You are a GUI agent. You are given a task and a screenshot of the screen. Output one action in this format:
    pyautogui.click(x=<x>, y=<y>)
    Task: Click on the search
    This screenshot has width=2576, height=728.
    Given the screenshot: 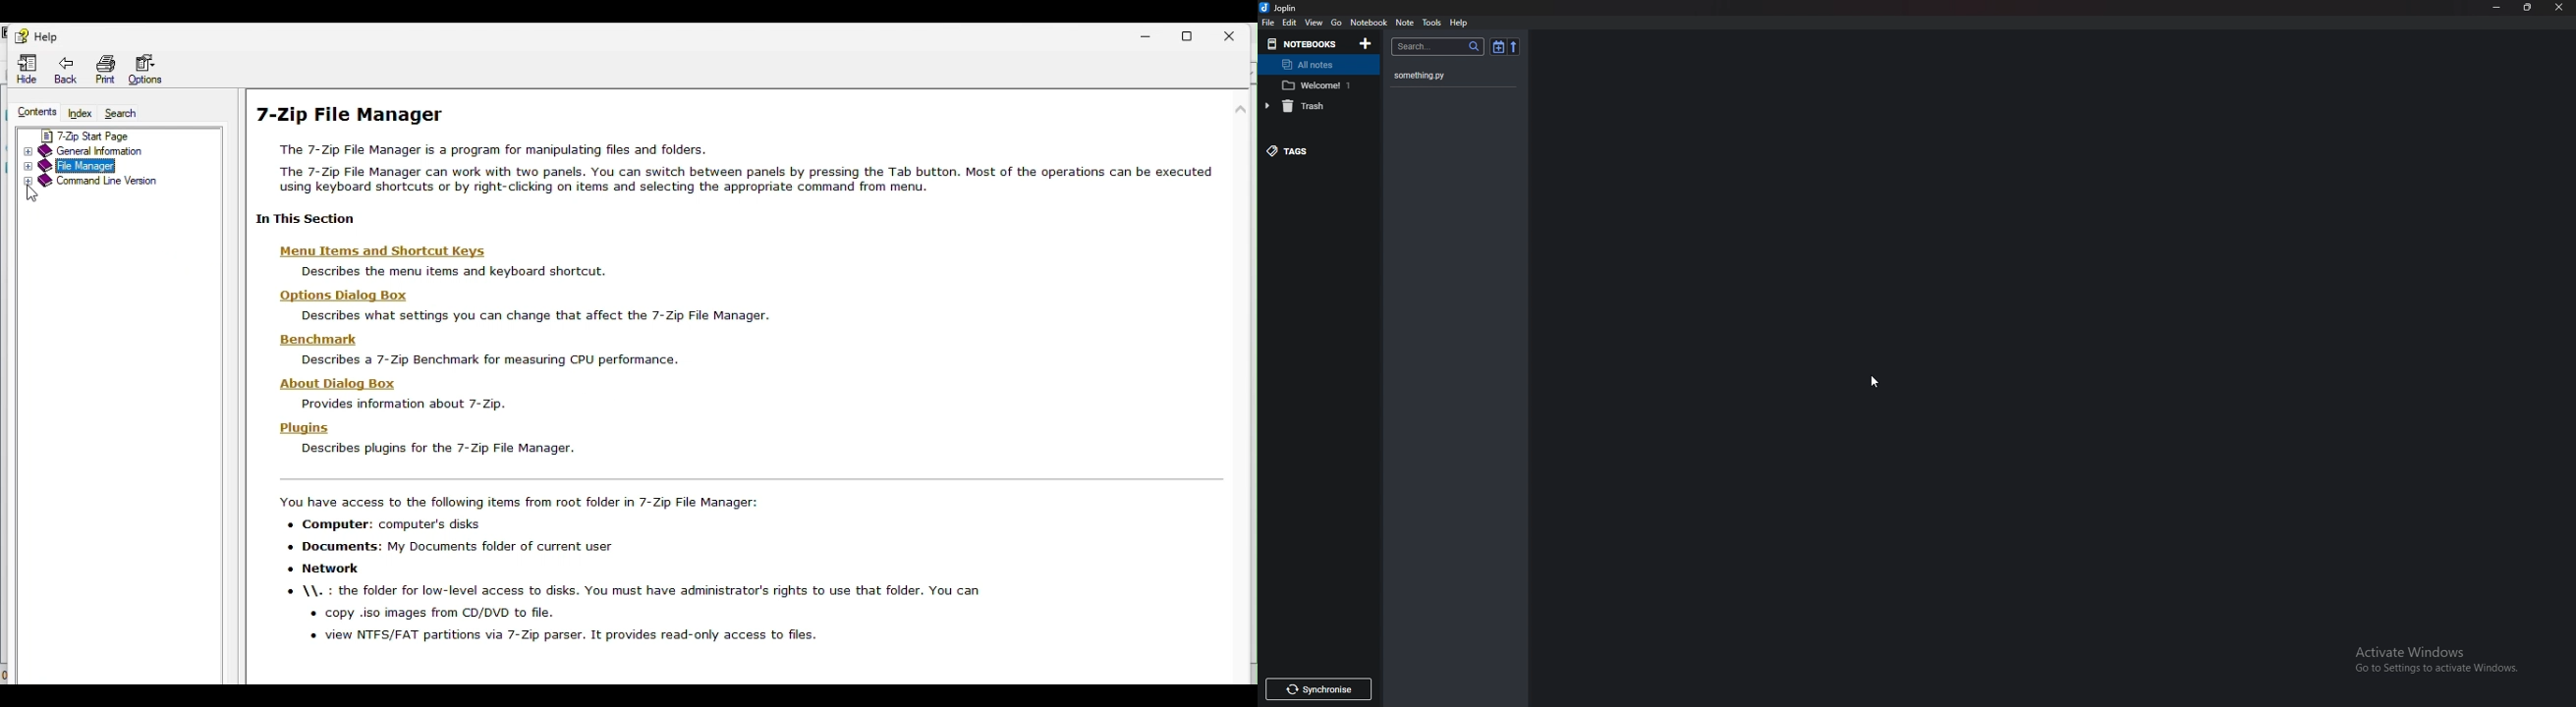 What is the action you would take?
    pyautogui.click(x=1437, y=47)
    